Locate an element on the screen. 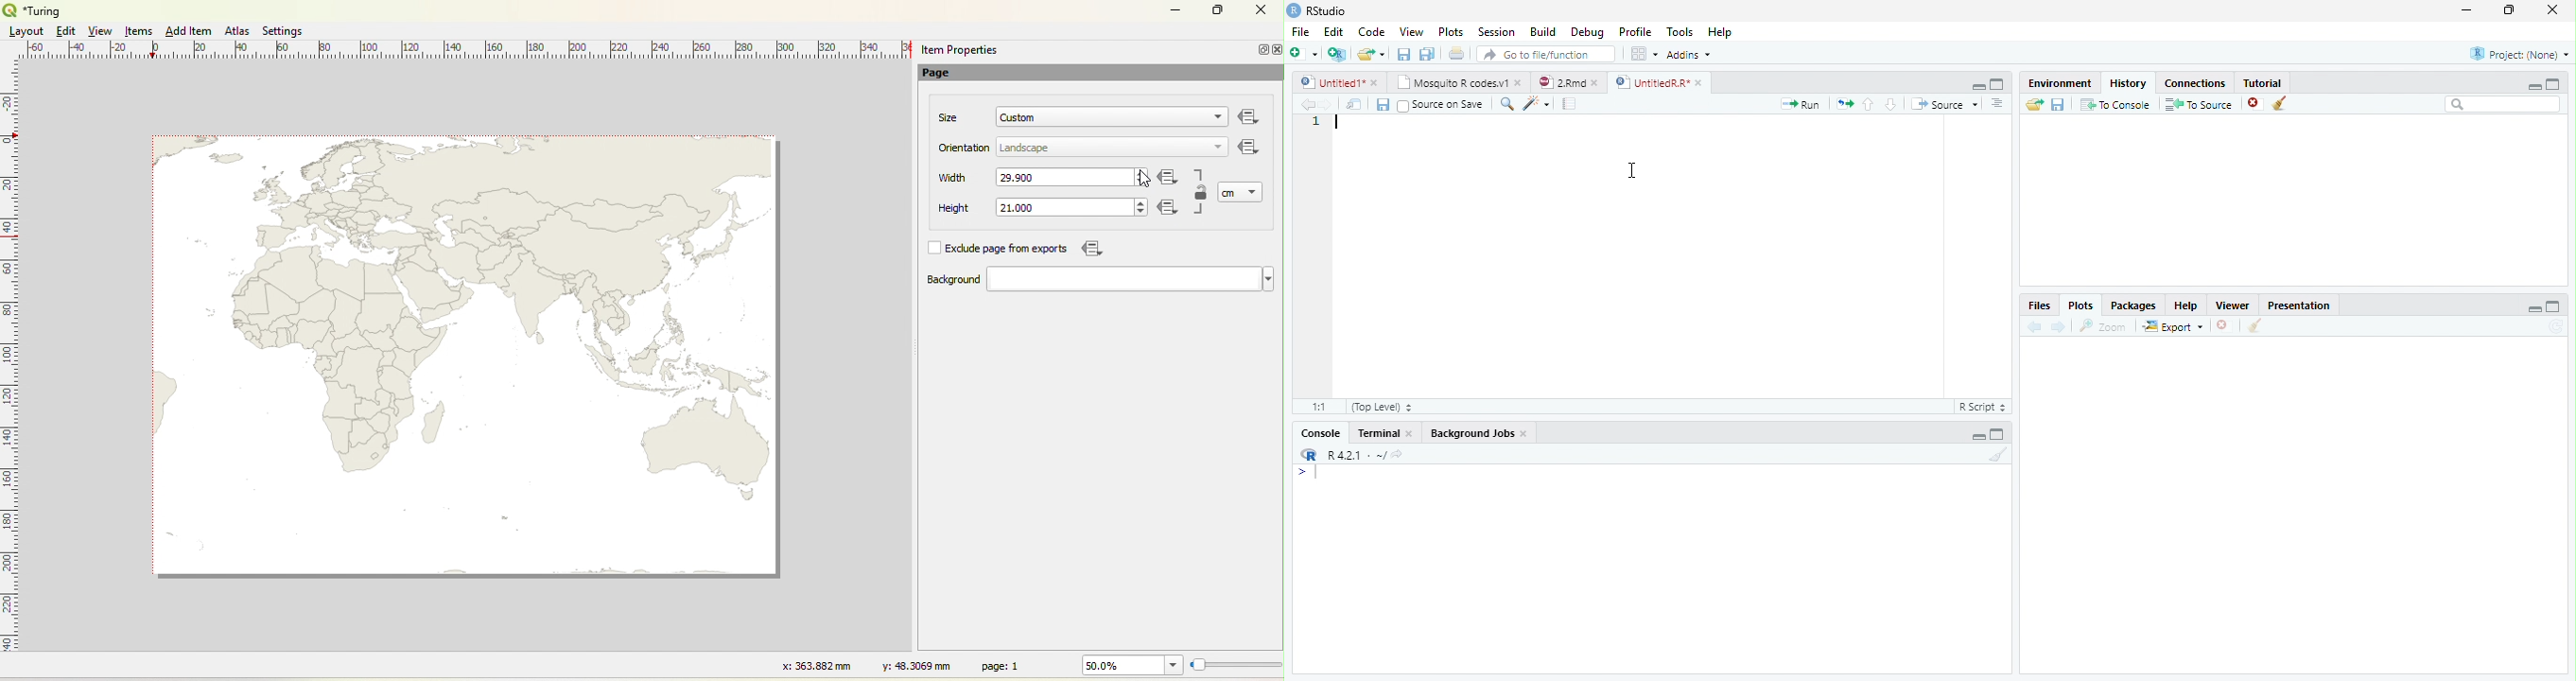 The image size is (2576, 700). Source is located at coordinates (1944, 104).